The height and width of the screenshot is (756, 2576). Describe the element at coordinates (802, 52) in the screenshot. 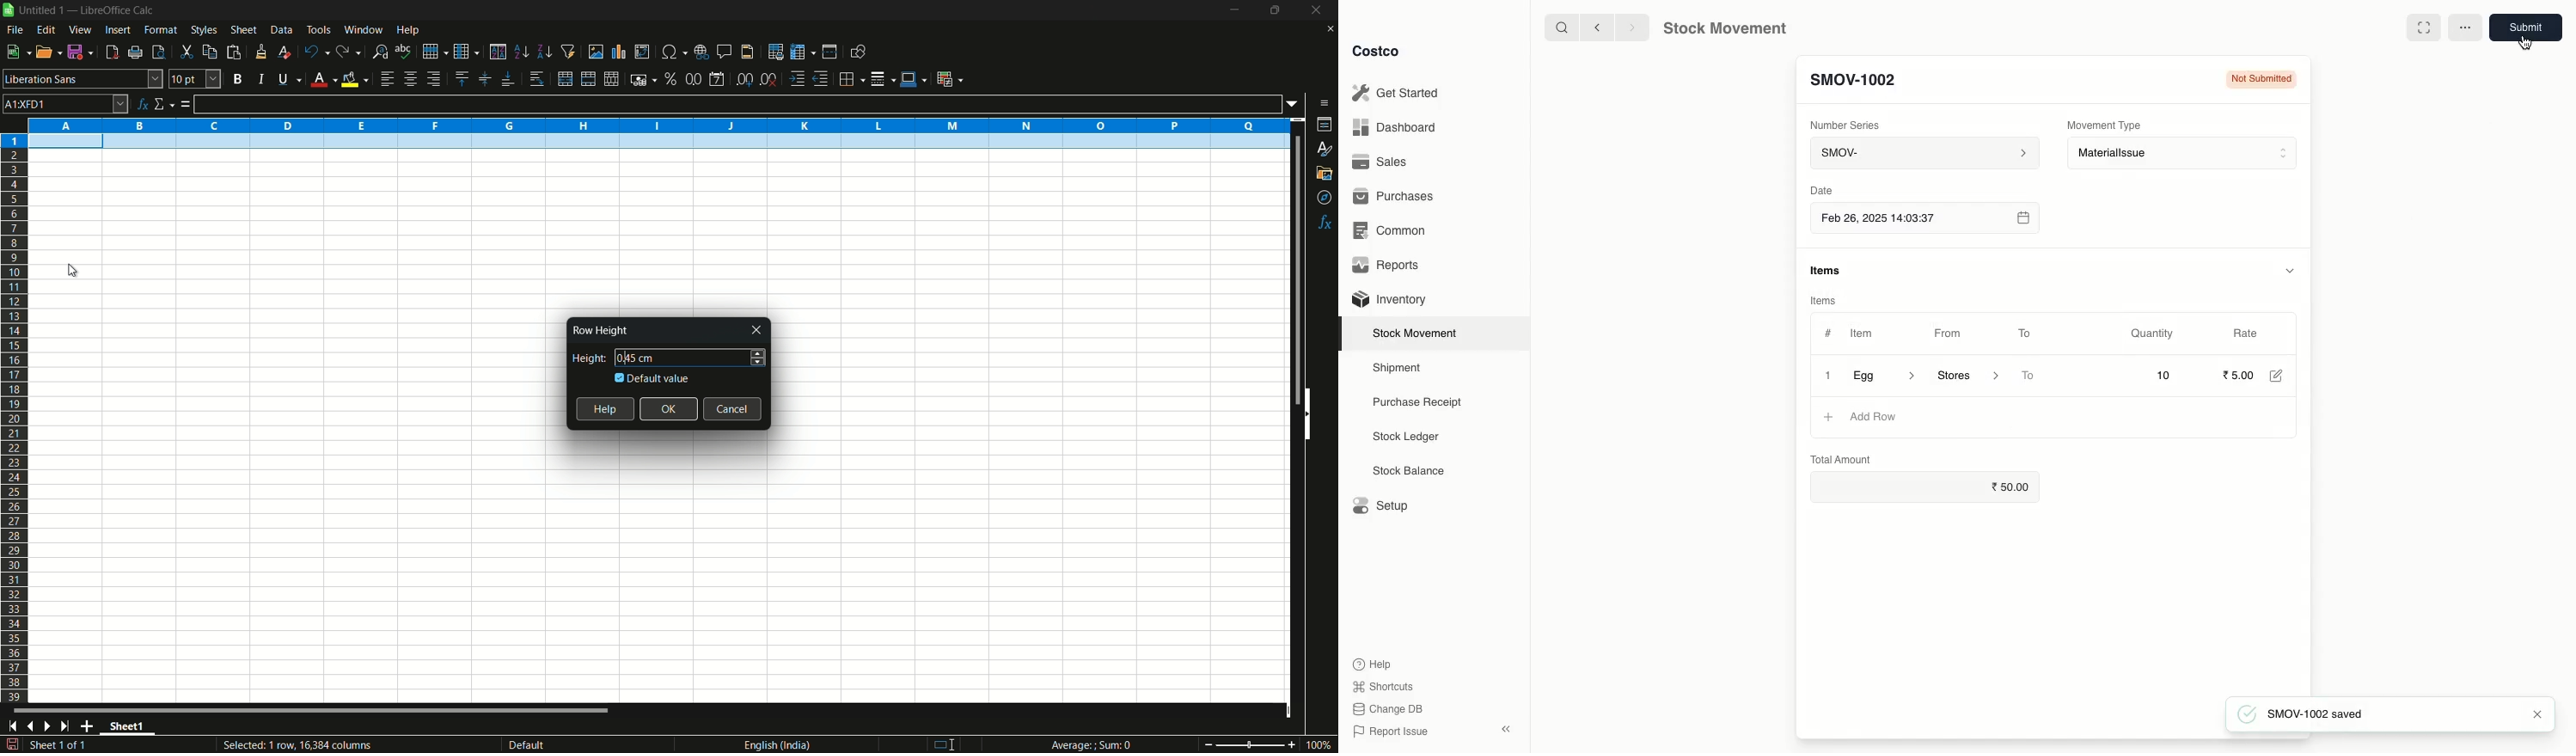

I see `freeze rows and columns` at that location.